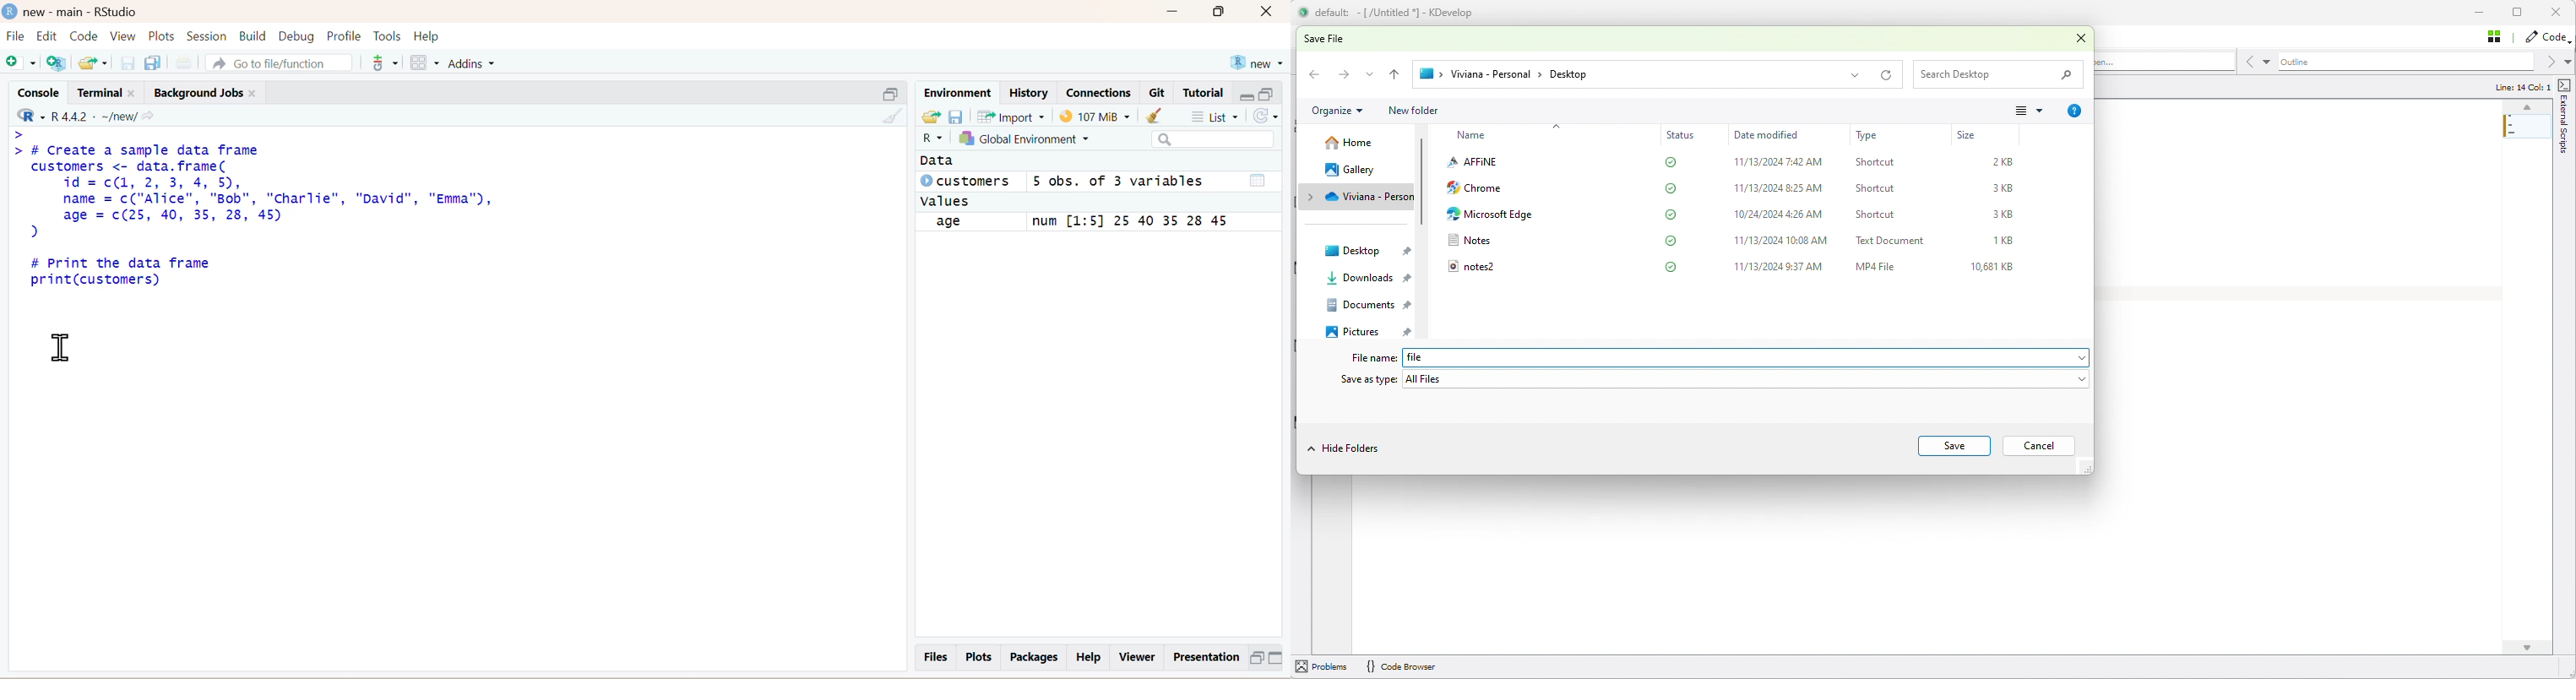  I want to click on Files, so click(934, 656).